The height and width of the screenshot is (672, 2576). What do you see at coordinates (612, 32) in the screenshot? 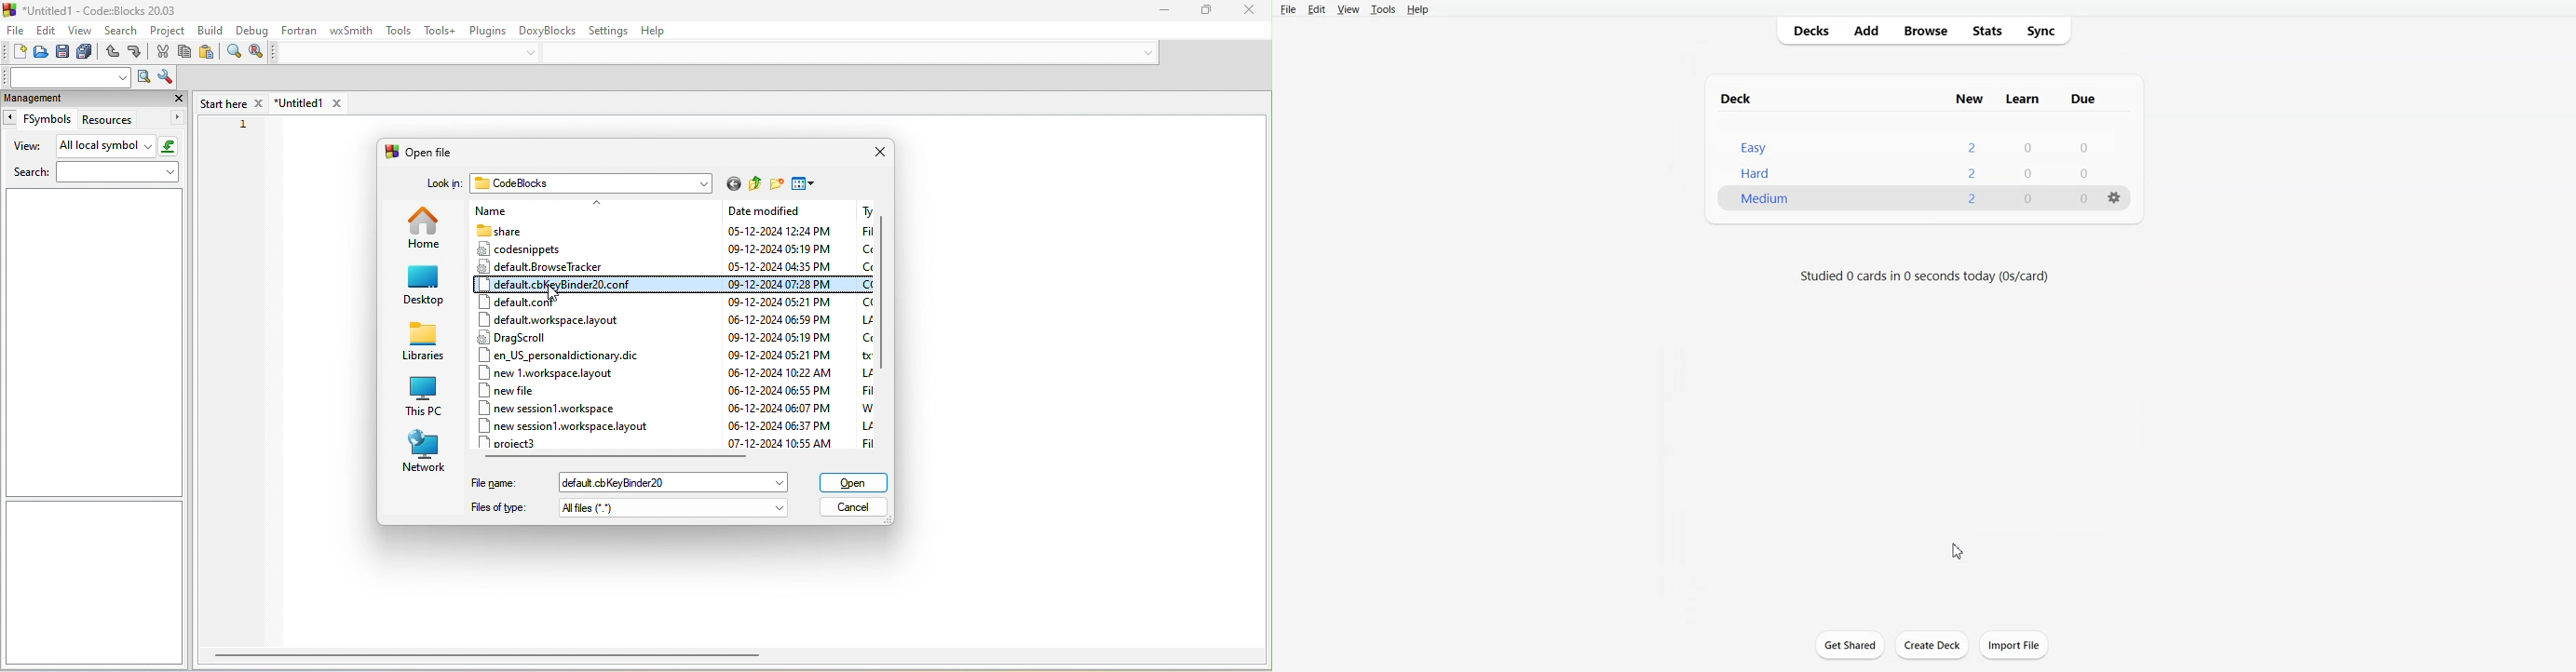
I see `setting` at bounding box center [612, 32].